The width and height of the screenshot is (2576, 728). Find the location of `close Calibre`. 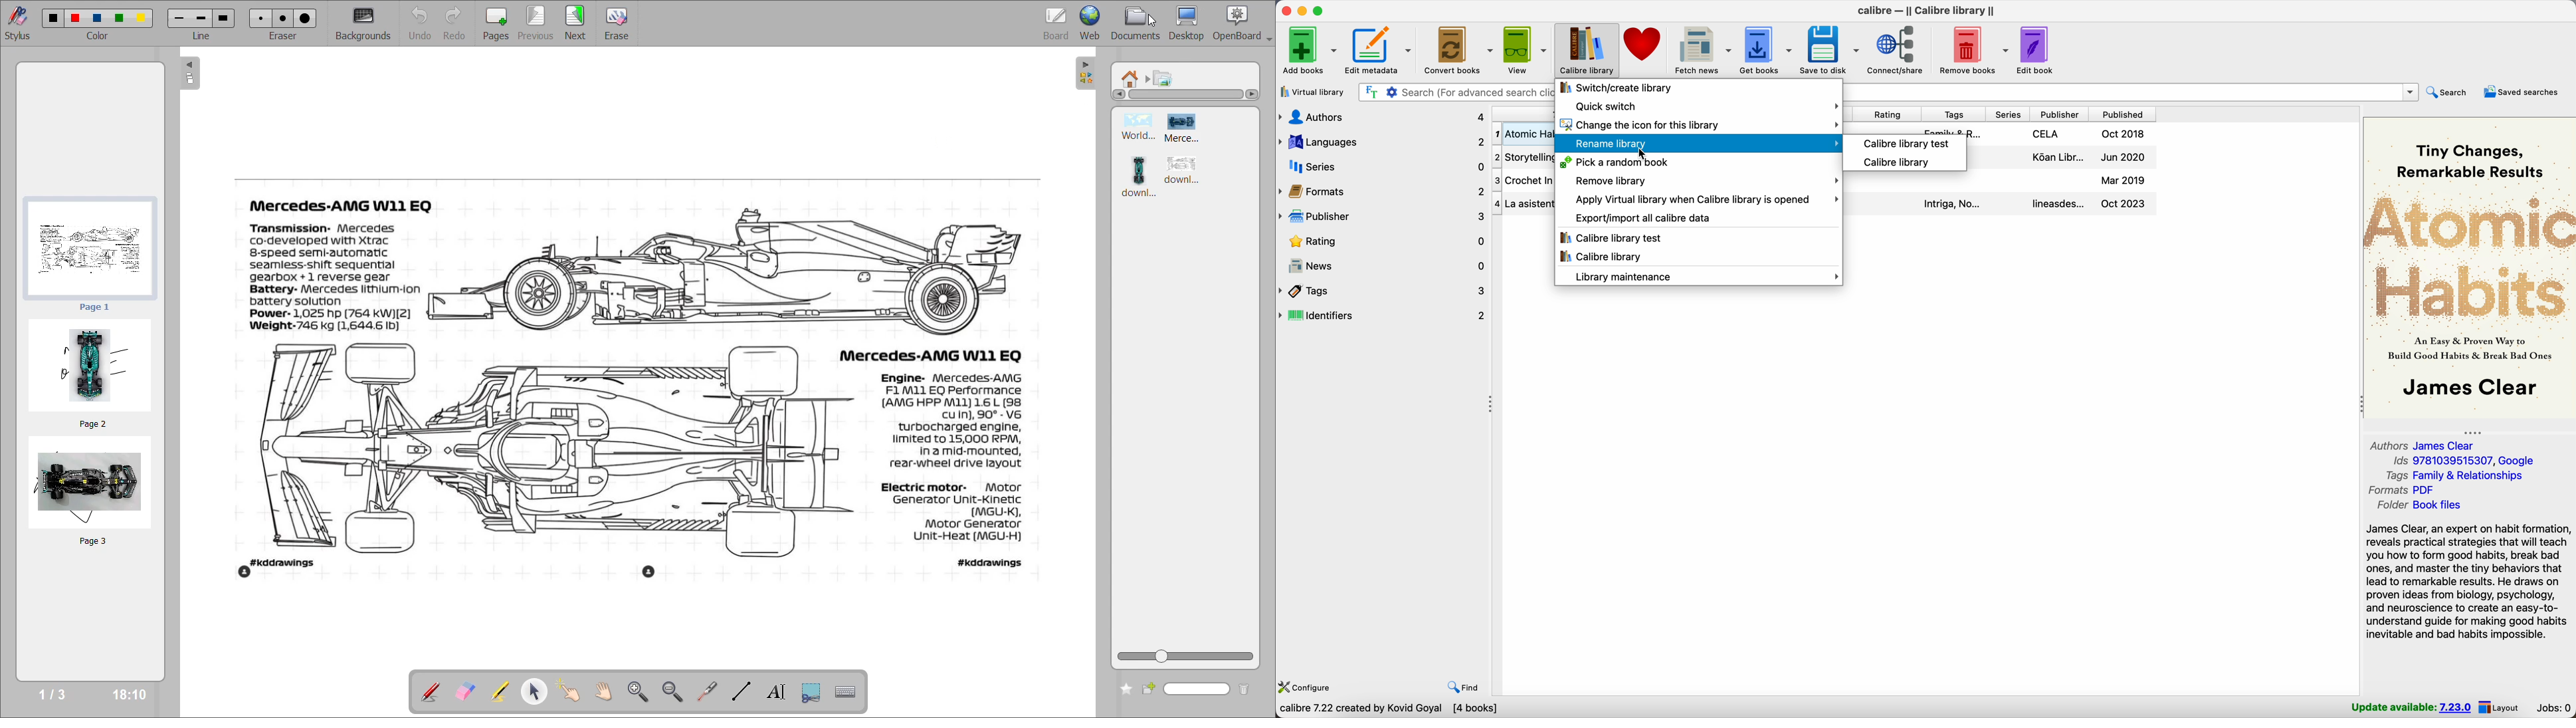

close Calibre is located at coordinates (1285, 11).